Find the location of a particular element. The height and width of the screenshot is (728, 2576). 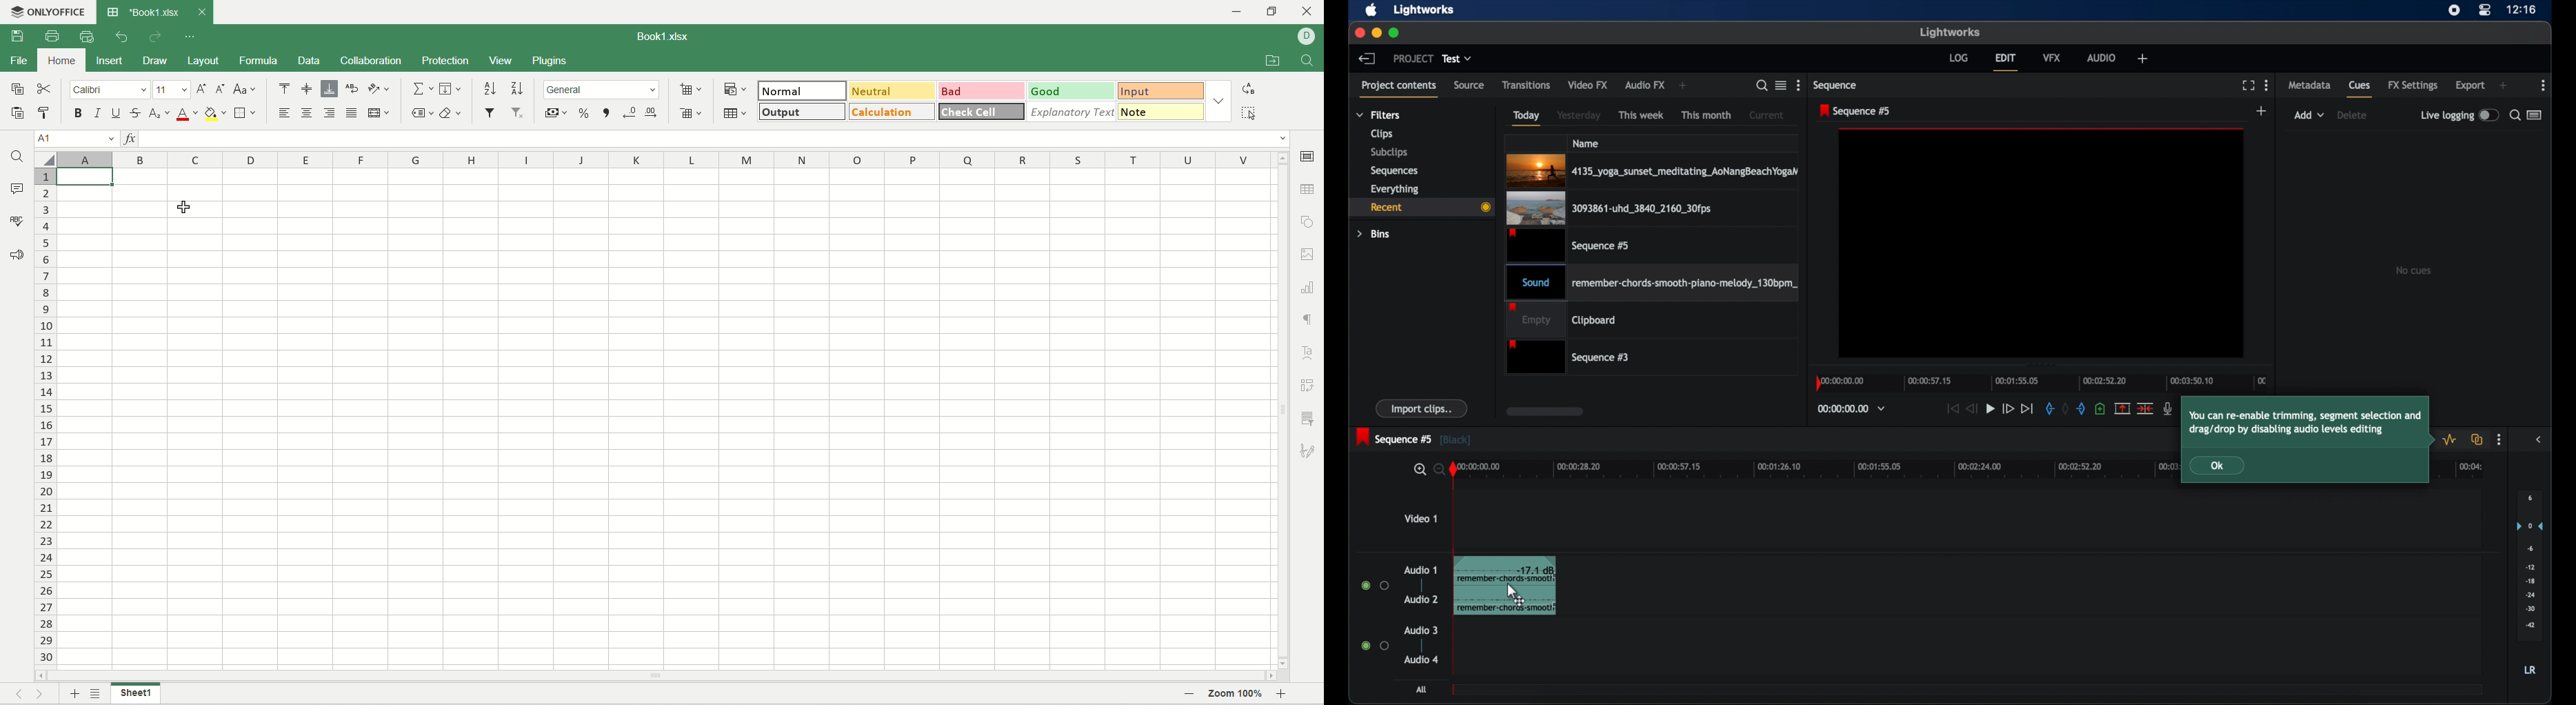

check cell is located at coordinates (984, 111).